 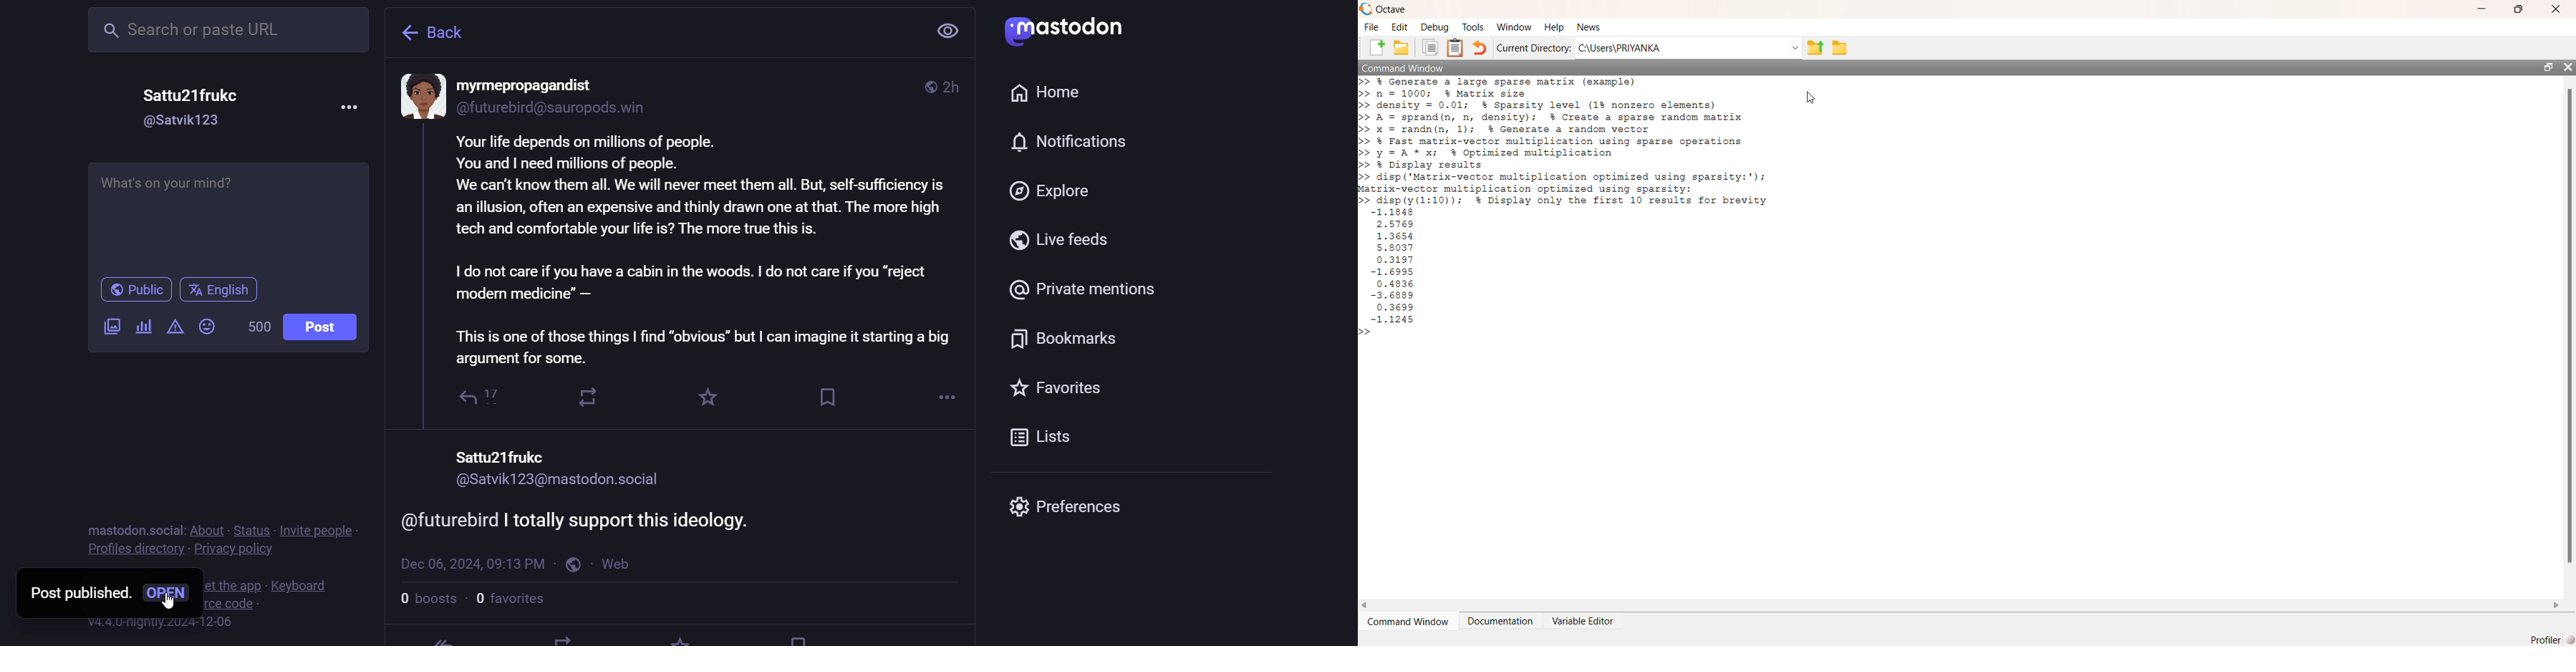 I want to click on about, so click(x=208, y=530).